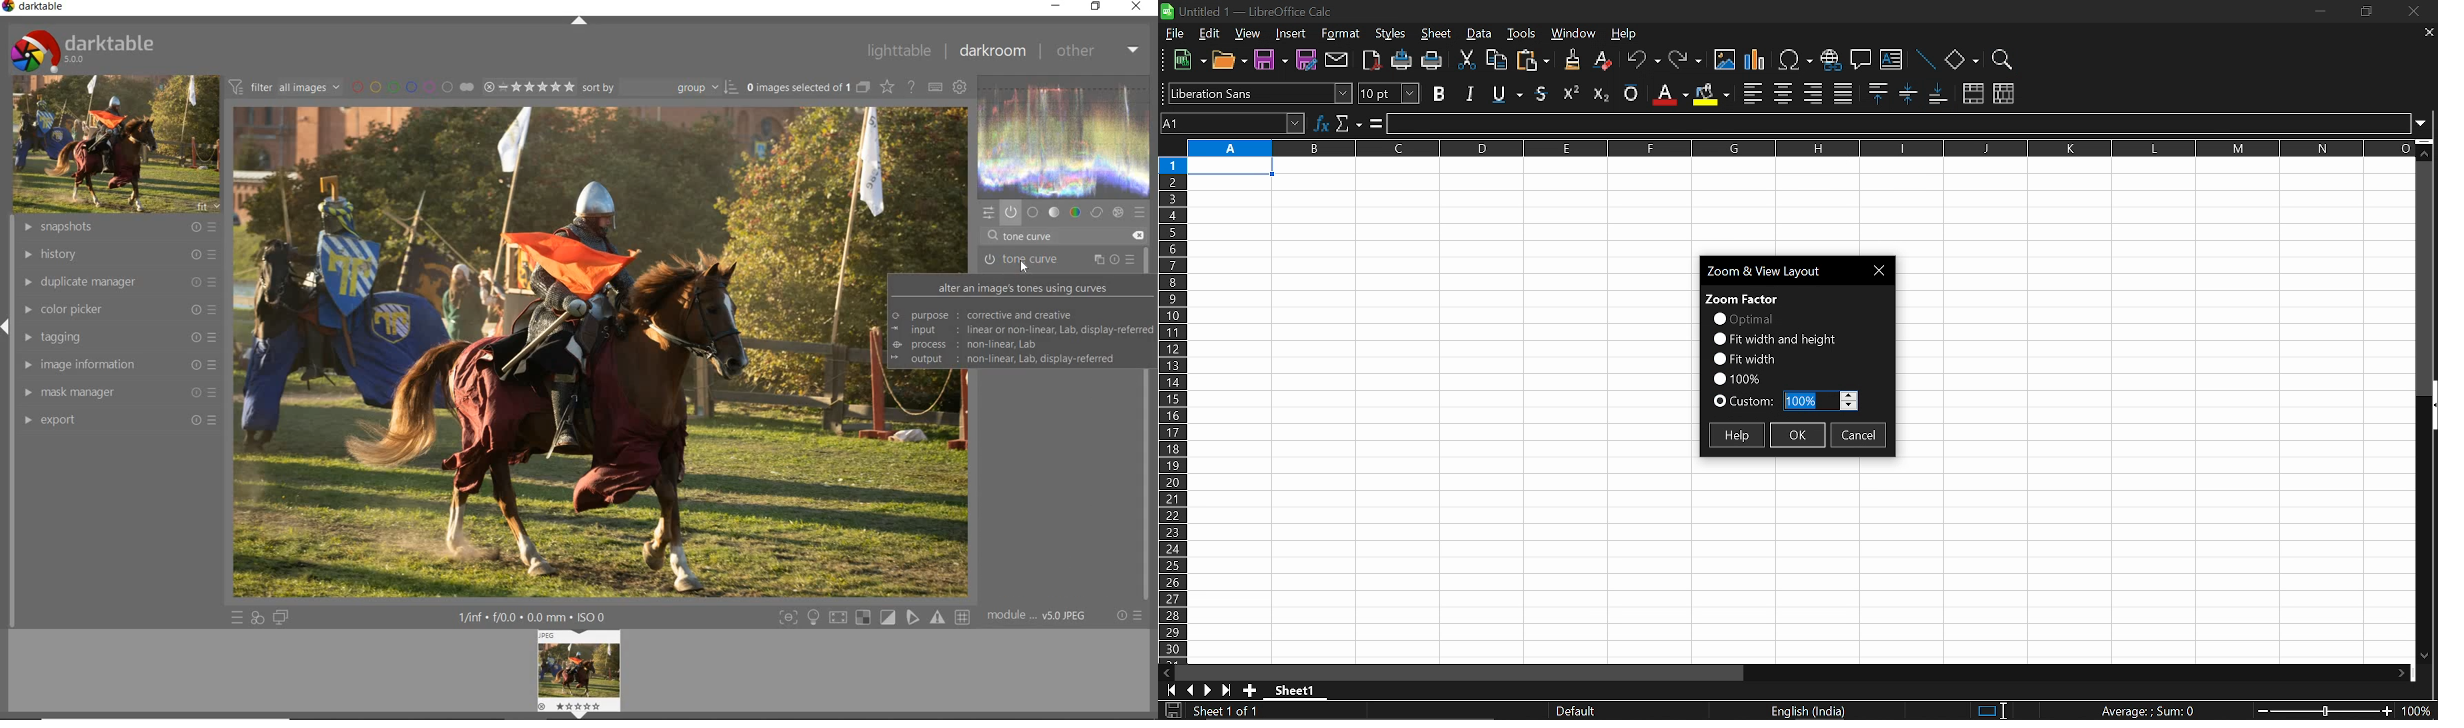 This screenshot has width=2464, height=728. Describe the element at coordinates (581, 672) in the screenshot. I see `Image preview` at that location.